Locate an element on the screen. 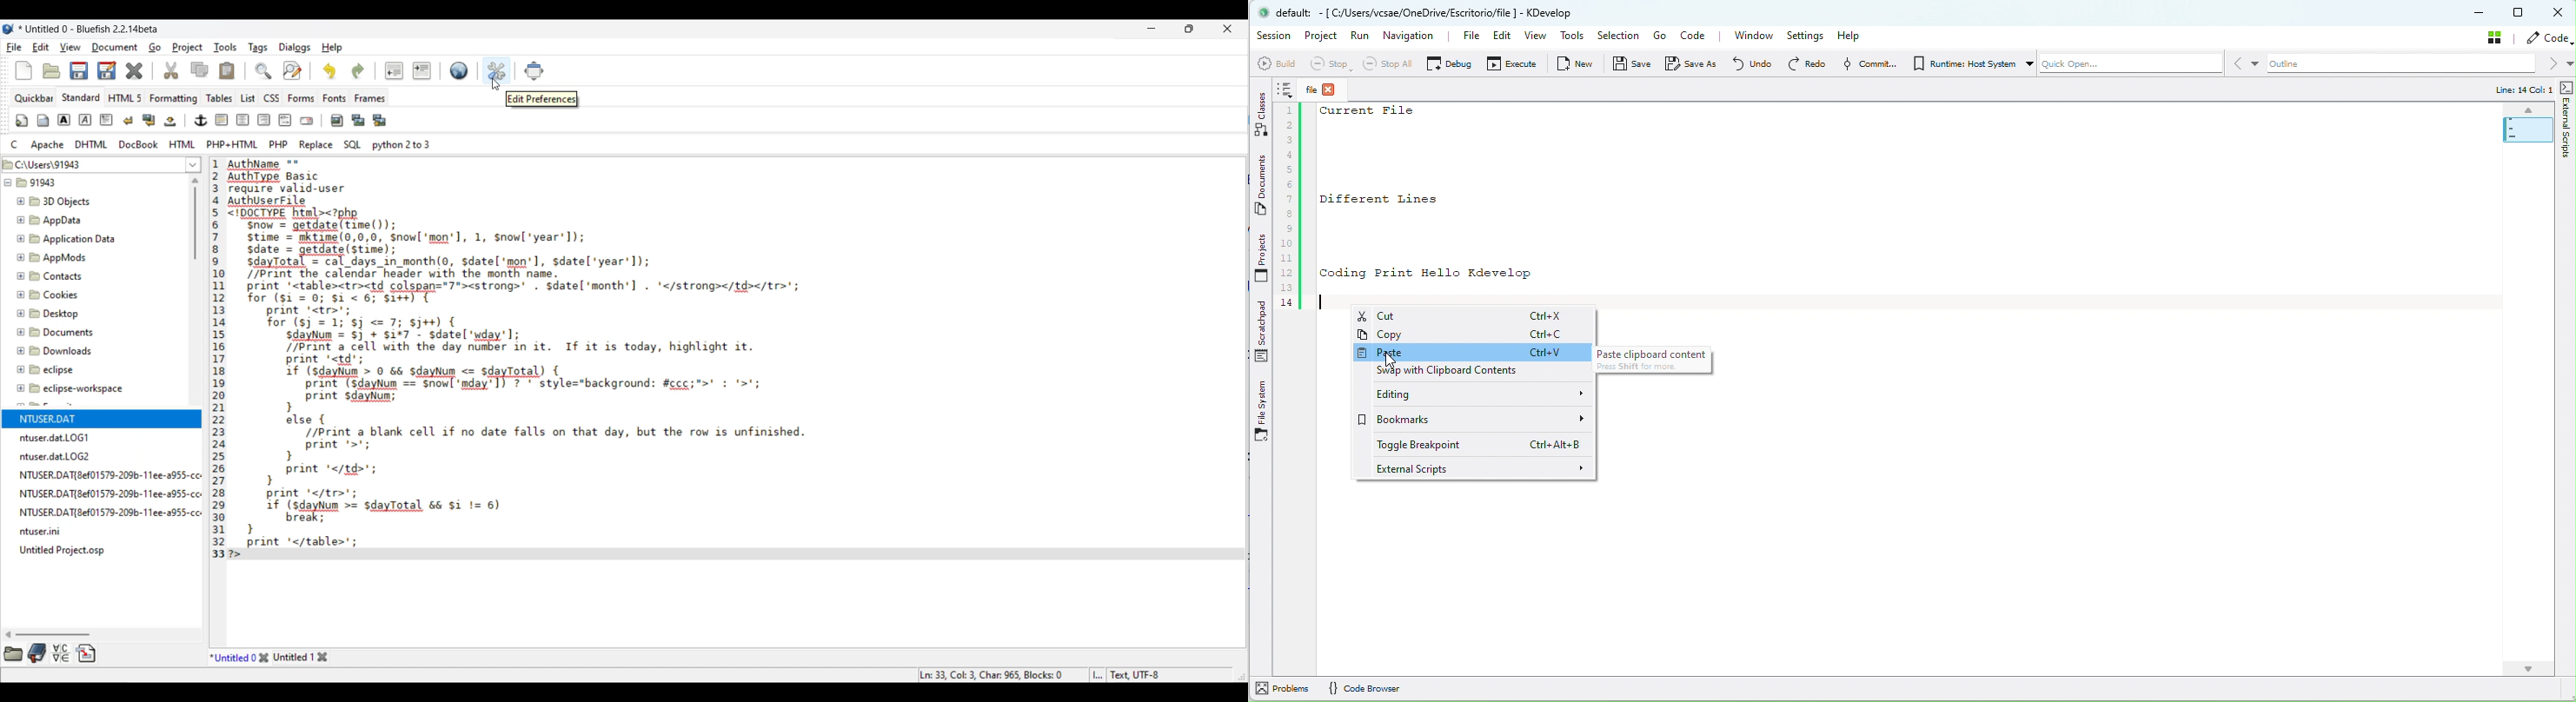 The height and width of the screenshot is (728, 2576). Indentation is located at coordinates (408, 70).